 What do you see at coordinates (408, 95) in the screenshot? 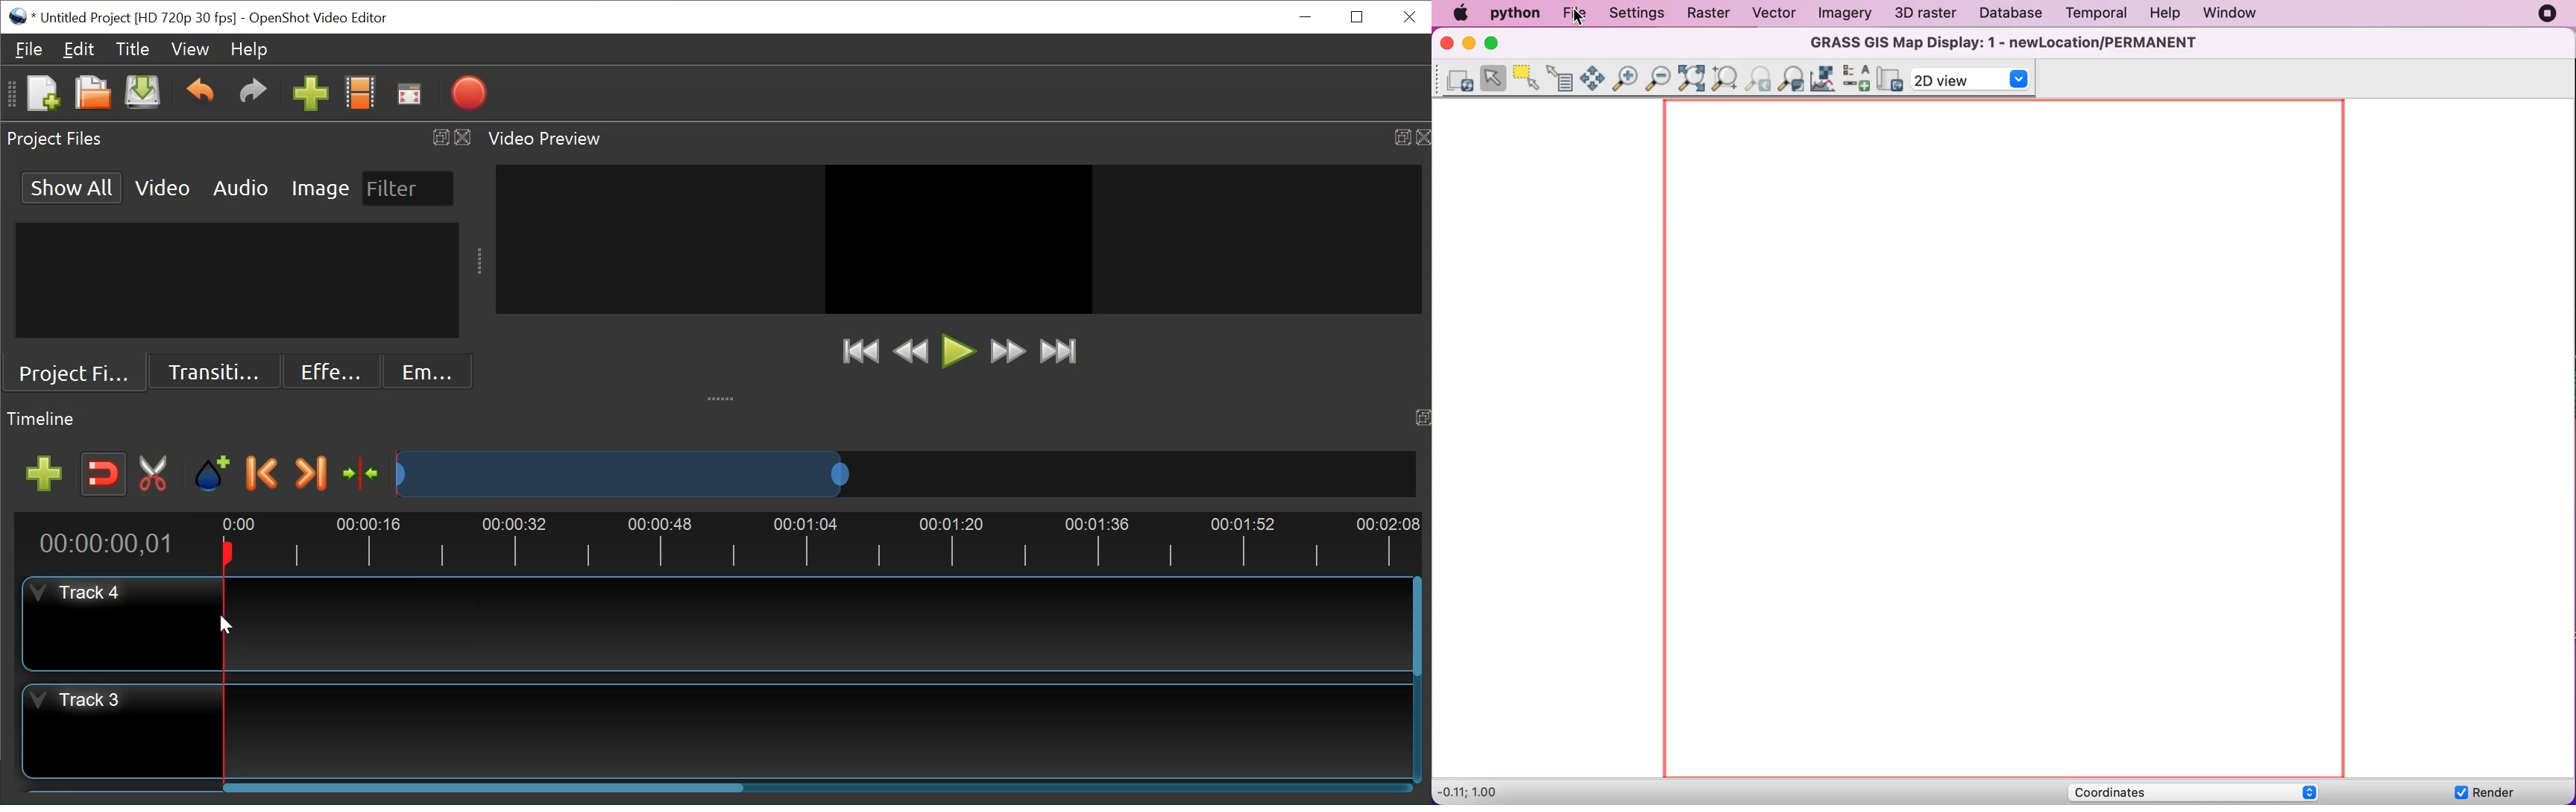
I see `Fullscreen` at bounding box center [408, 95].